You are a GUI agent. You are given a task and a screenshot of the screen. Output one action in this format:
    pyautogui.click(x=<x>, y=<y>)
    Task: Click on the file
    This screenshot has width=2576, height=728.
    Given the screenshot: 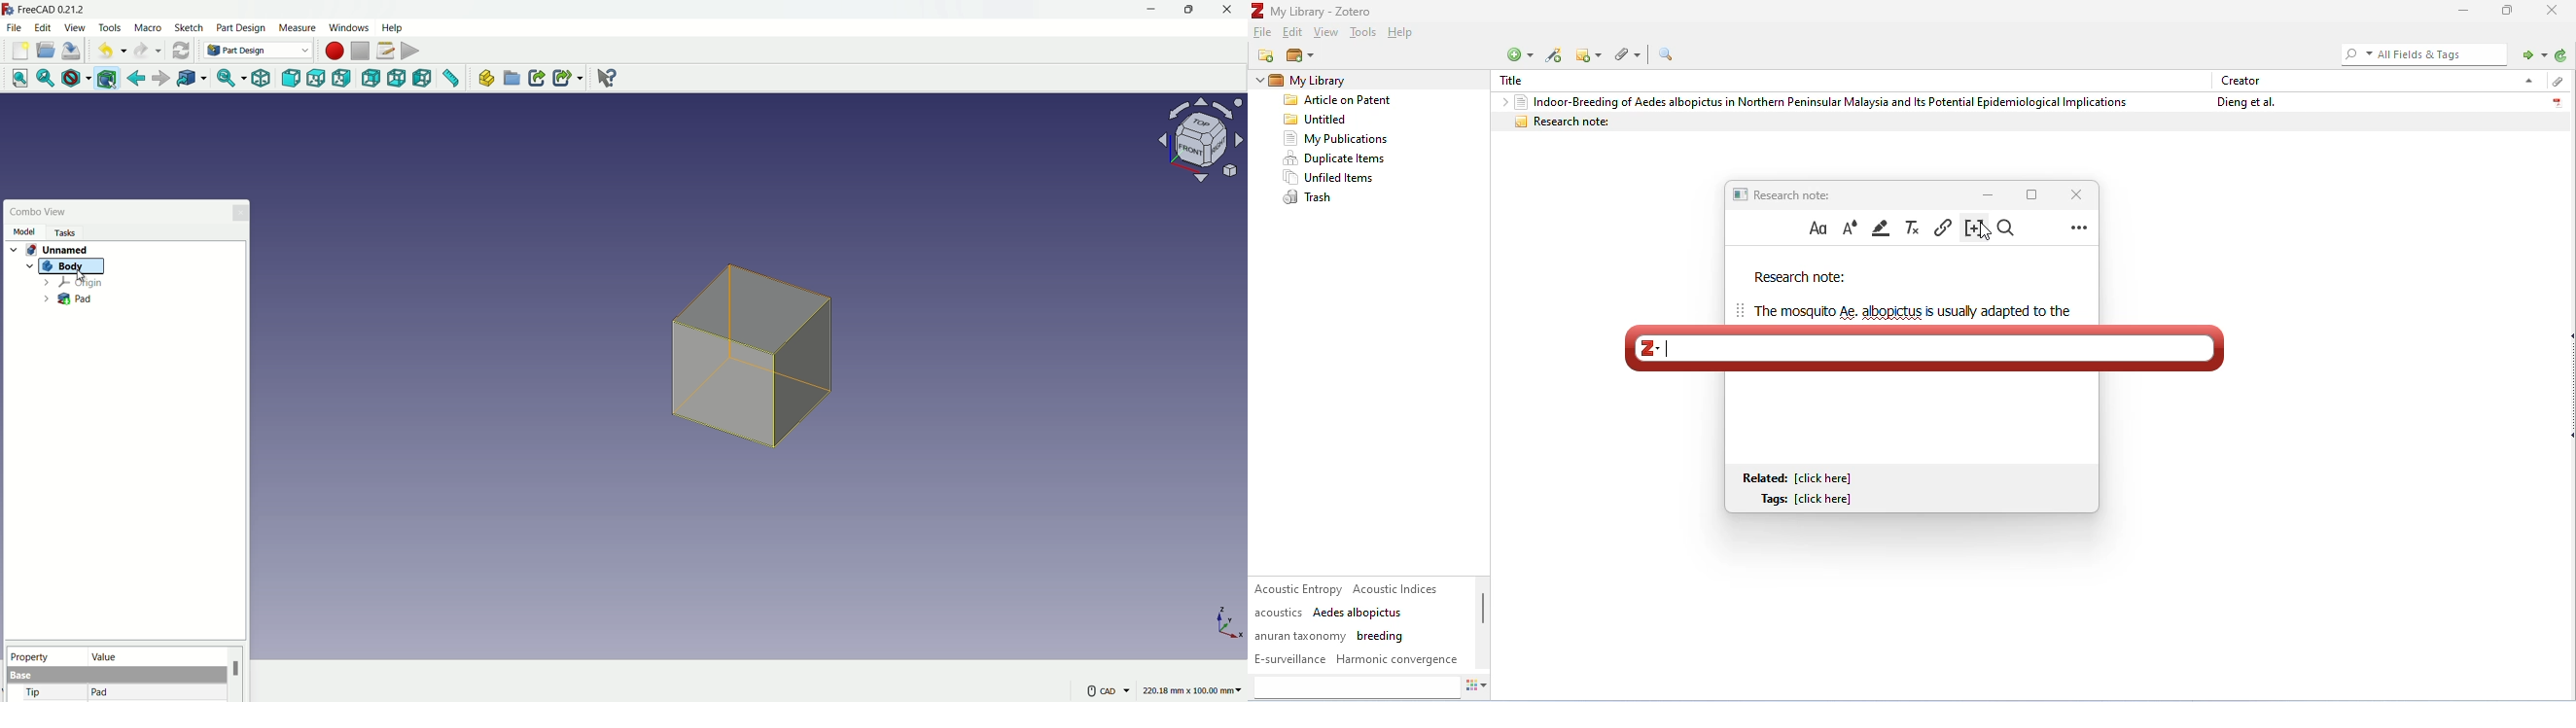 What is the action you would take?
    pyautogui.click(x=1264, y=33)
    